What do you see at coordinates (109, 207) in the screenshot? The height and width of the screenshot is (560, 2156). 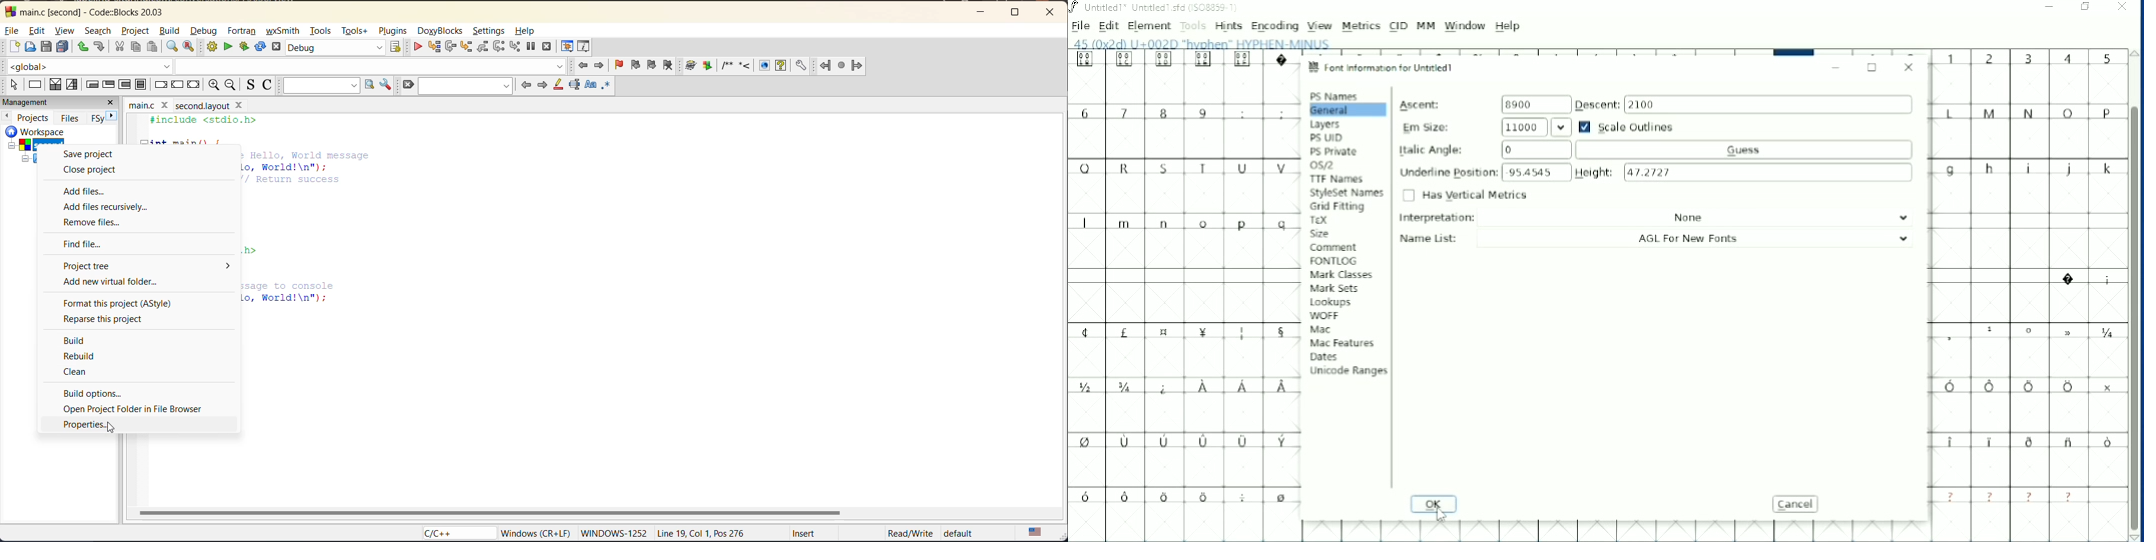 I see `add files recursively` at bounding box center [109, 207].